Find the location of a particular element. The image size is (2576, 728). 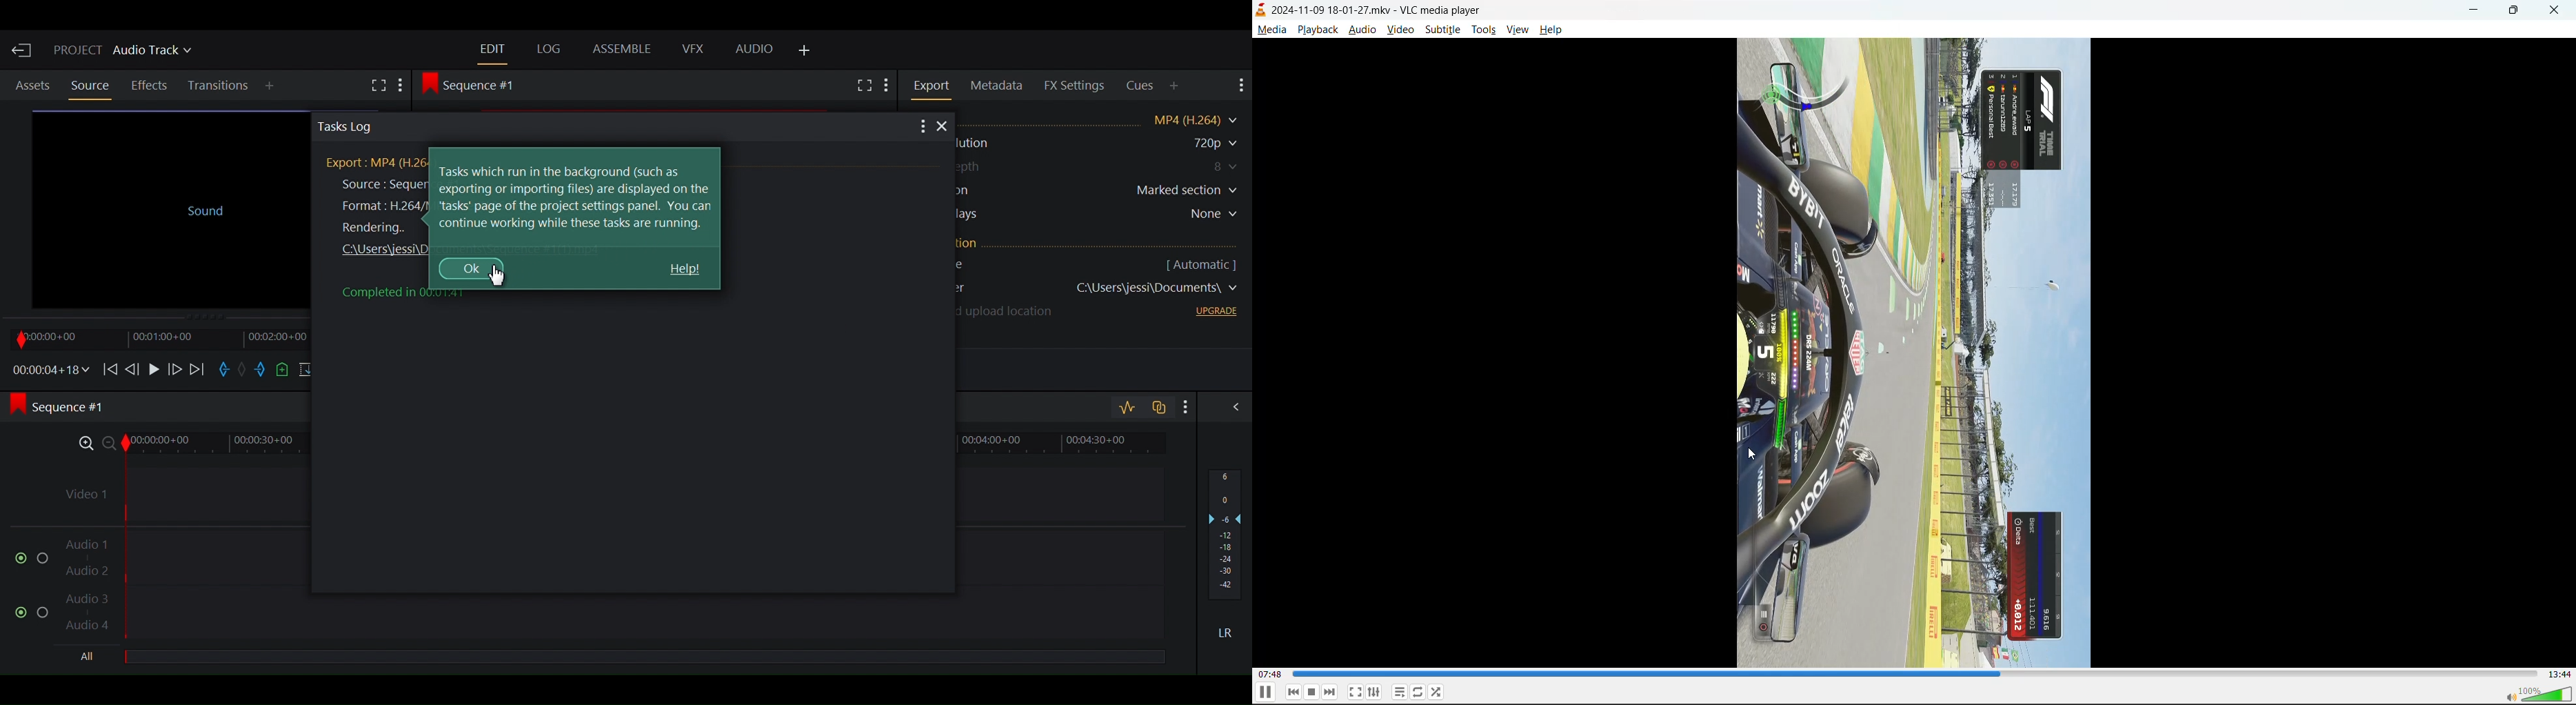

Timeline is located at coordinates (156, 338).